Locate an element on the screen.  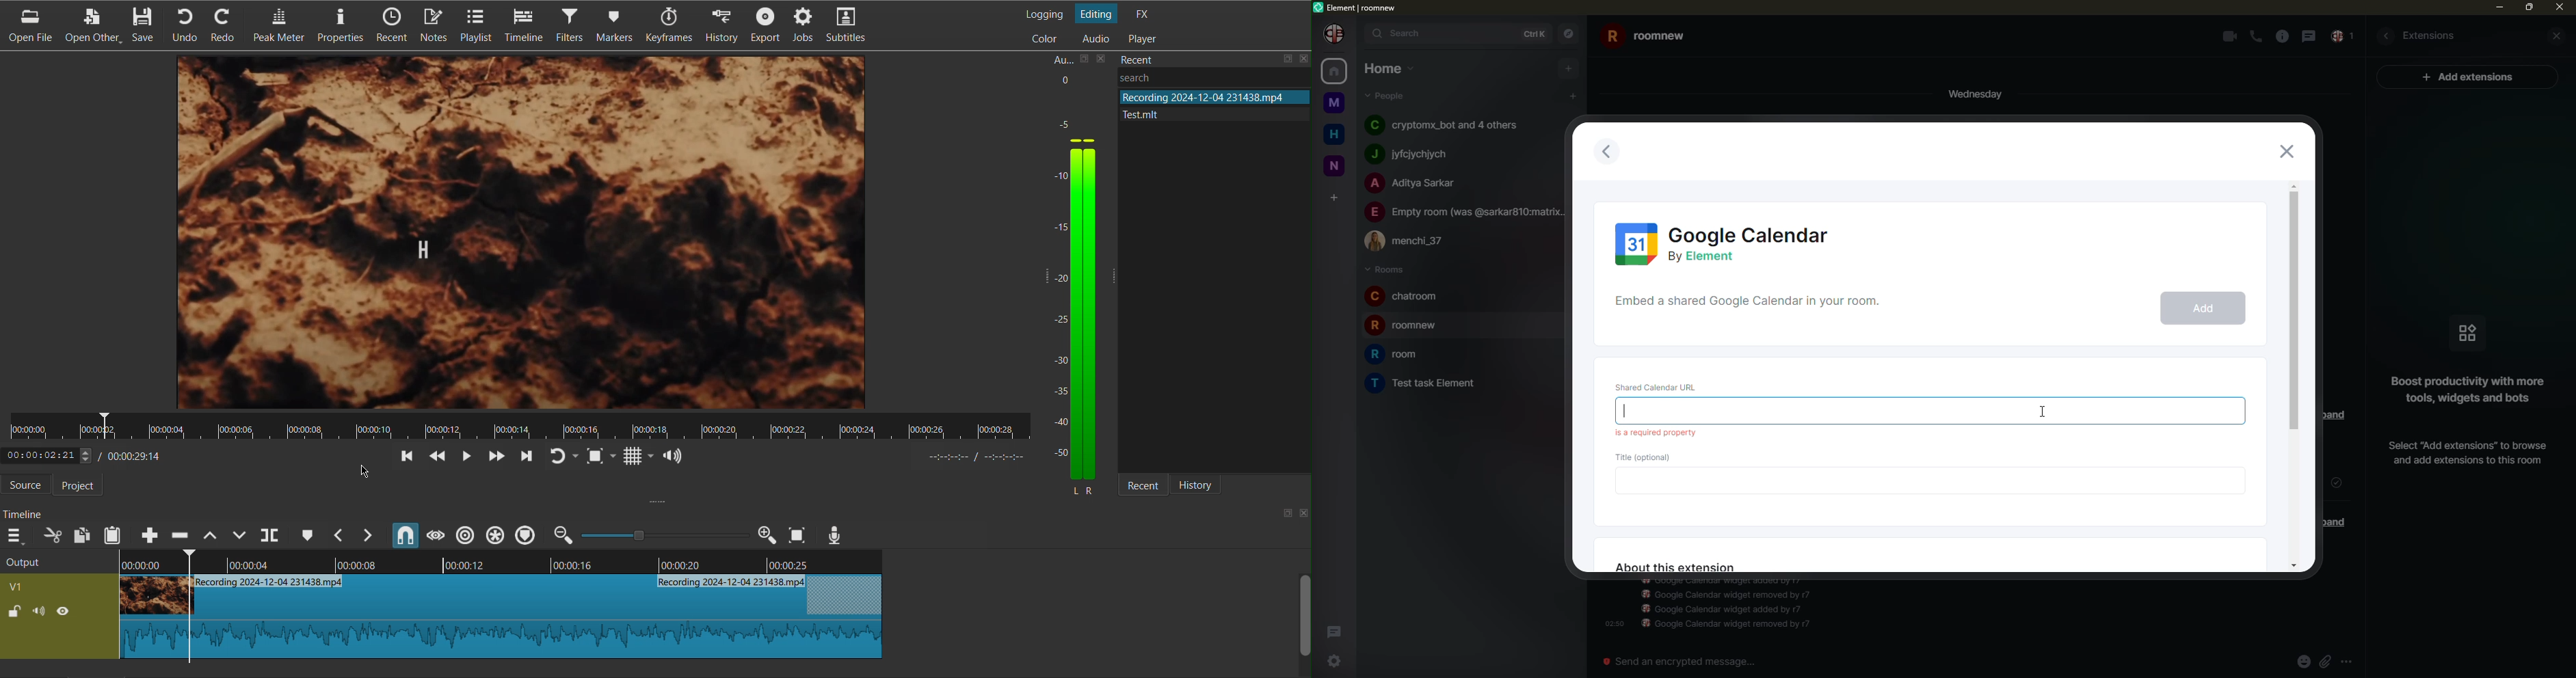
icon is located at coordinates (2465, 332).